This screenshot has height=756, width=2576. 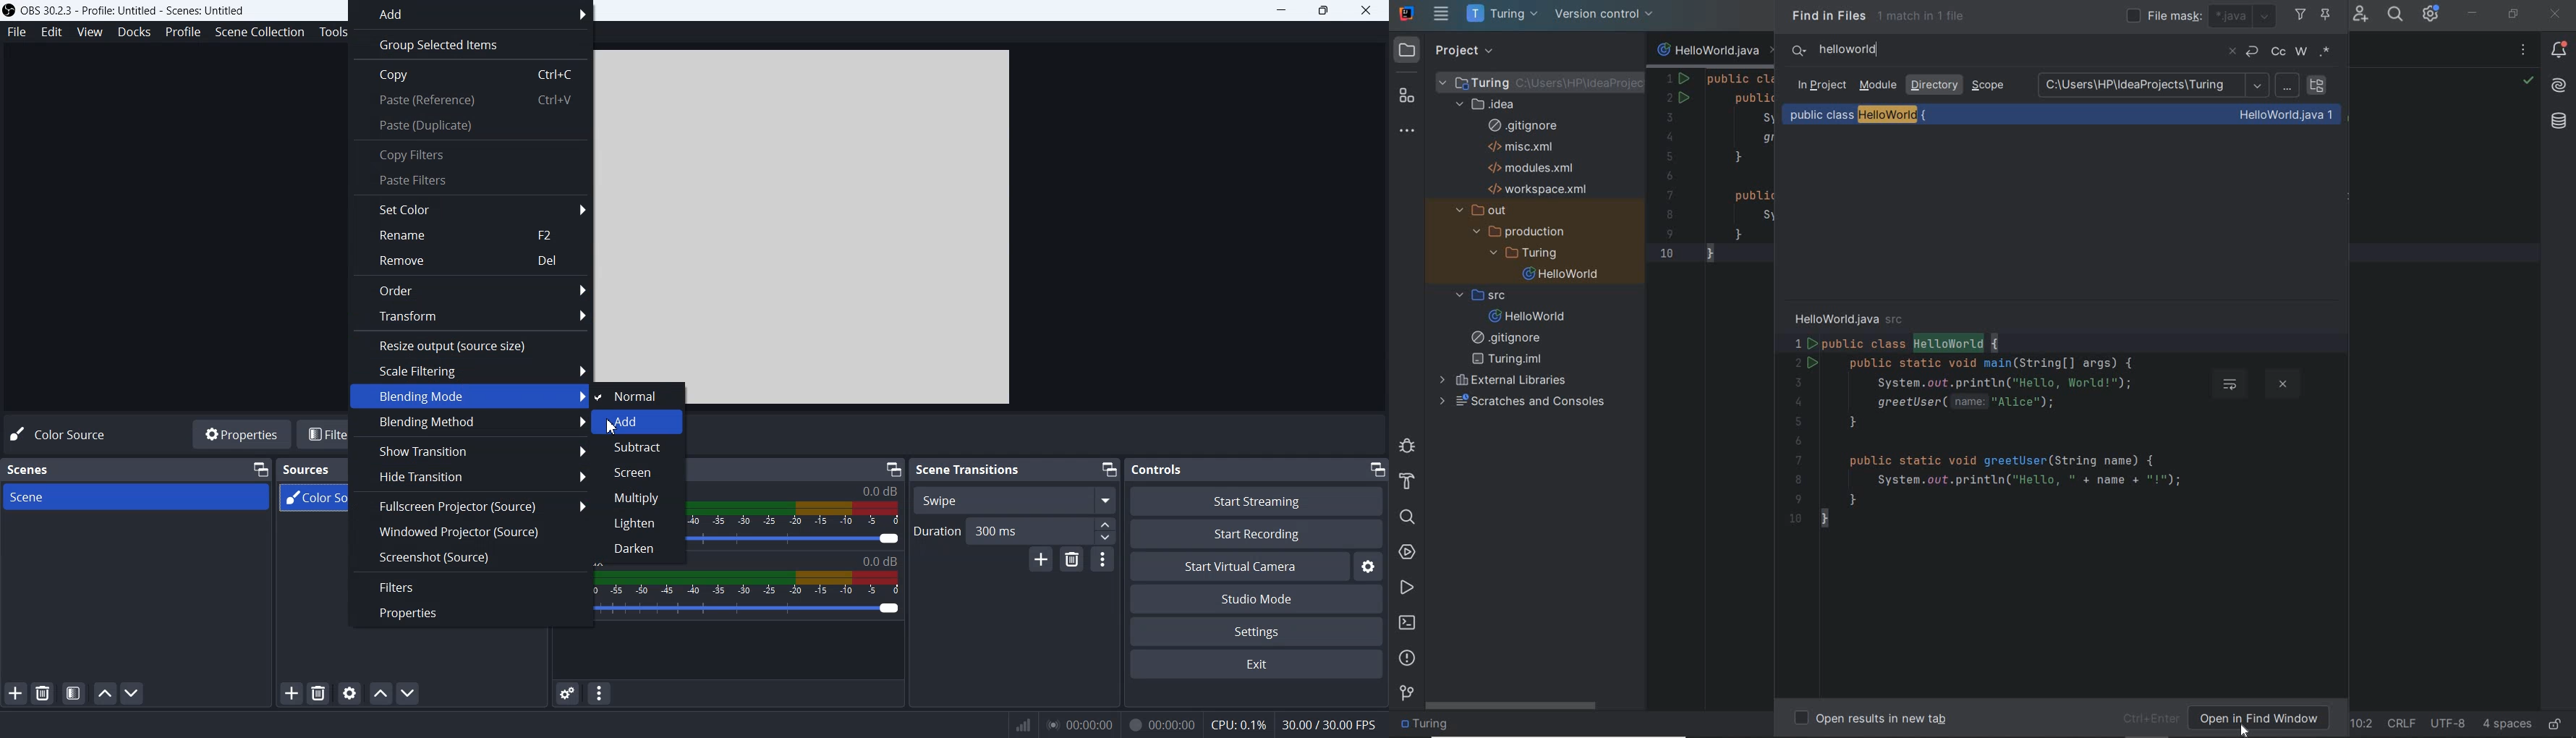 I want to click on file encoding, so click(x=2449, y=724).